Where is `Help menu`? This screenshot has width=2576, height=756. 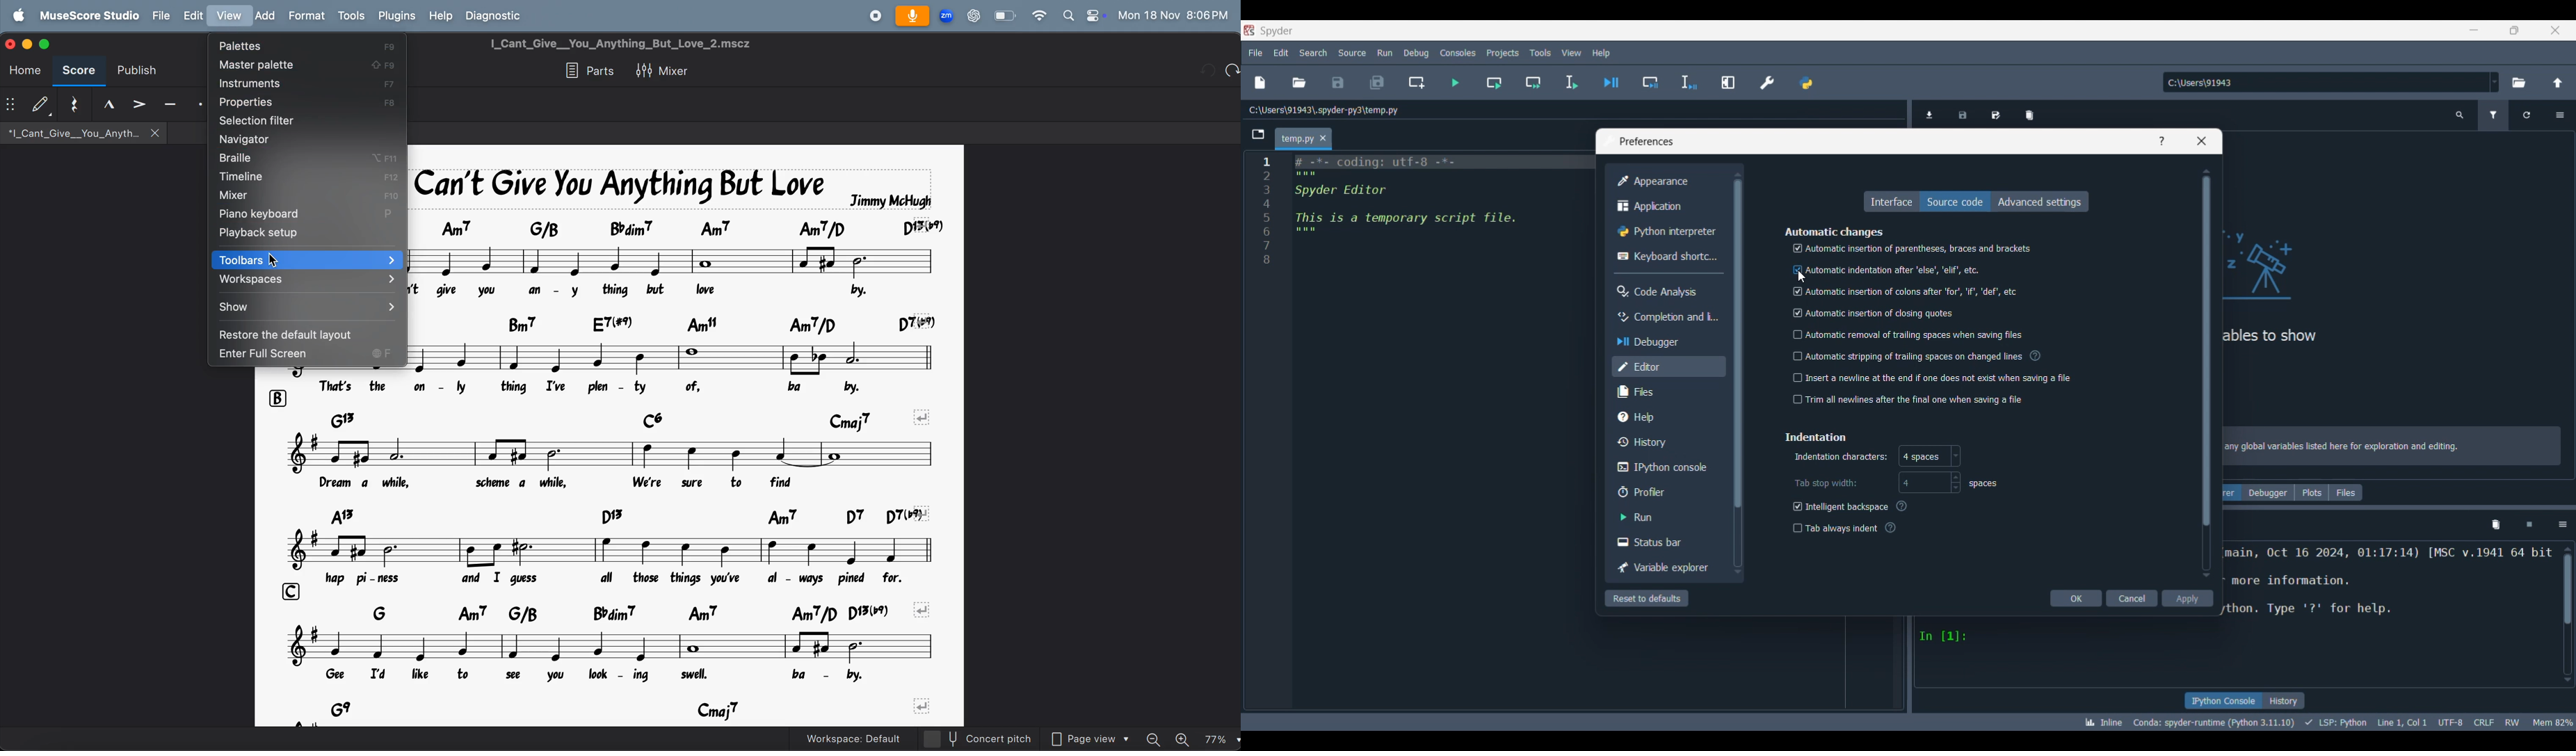 Help menu is located at coordinates (1601, 53).